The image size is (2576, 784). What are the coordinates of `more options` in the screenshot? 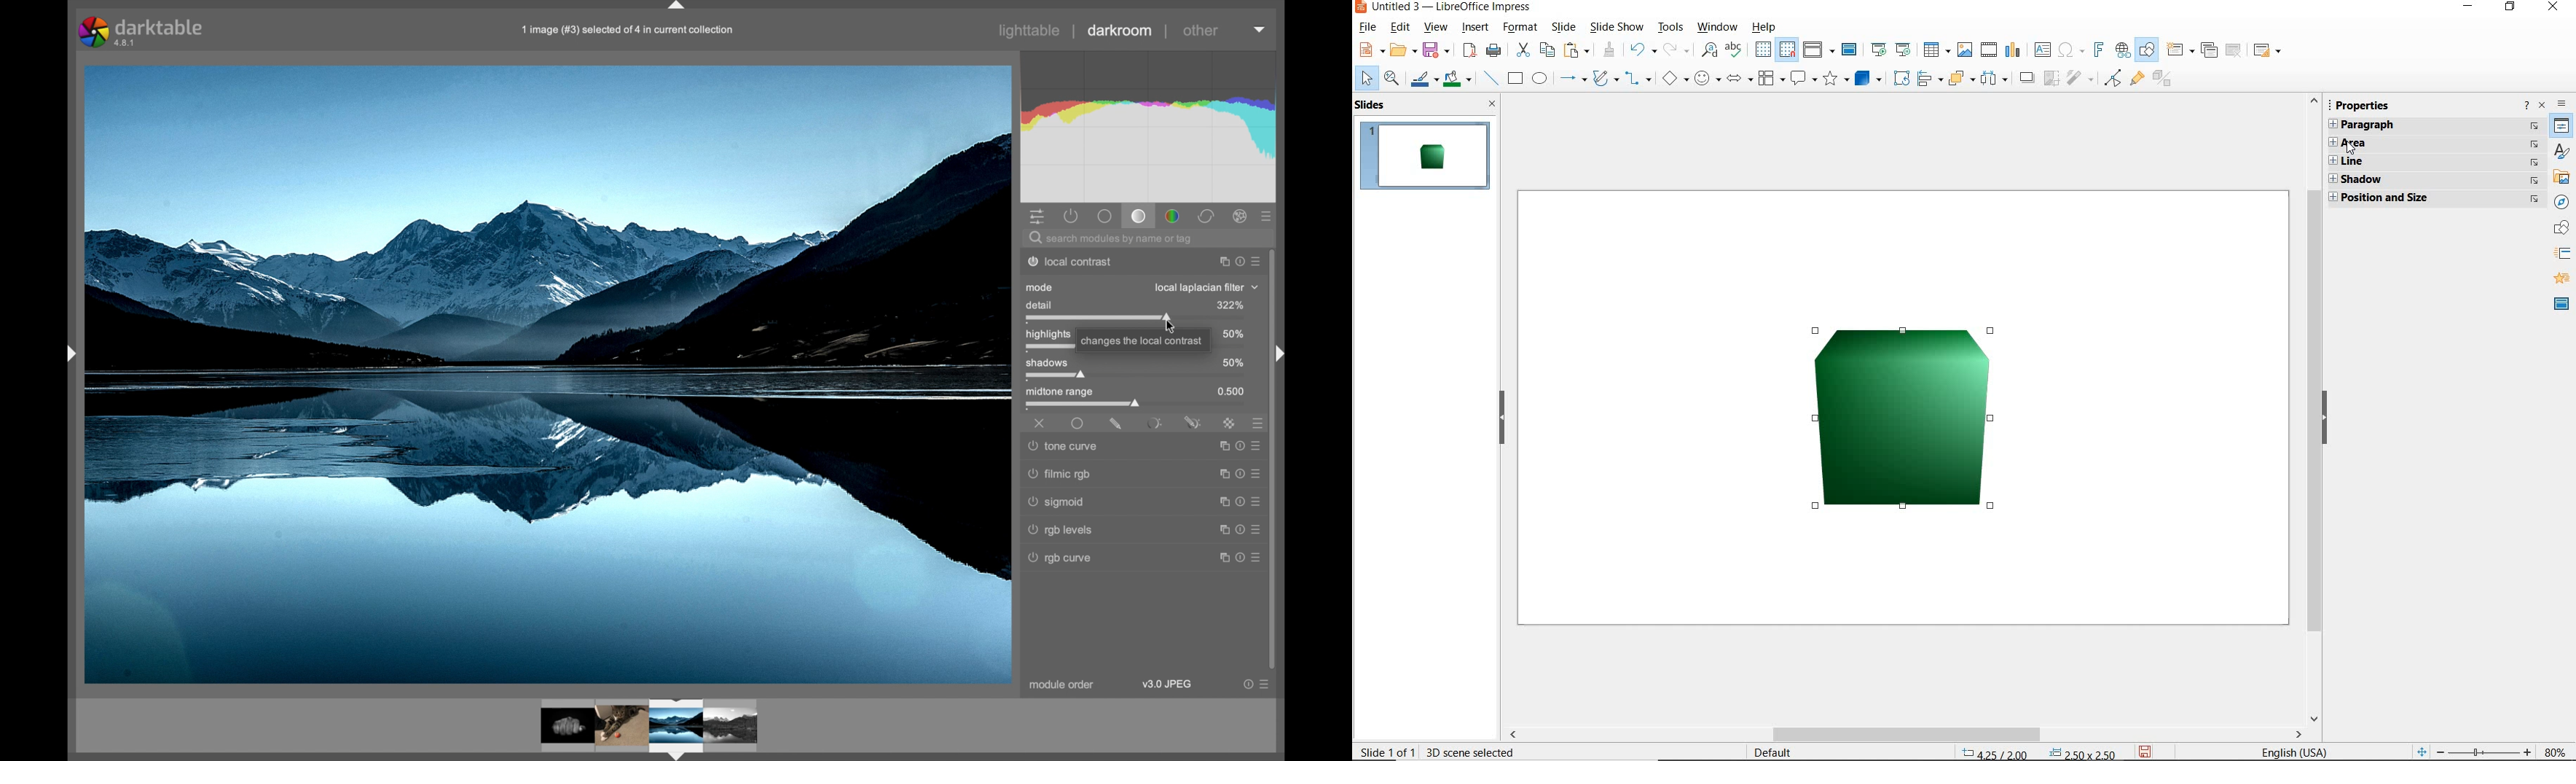 It's located at (1258, 684).